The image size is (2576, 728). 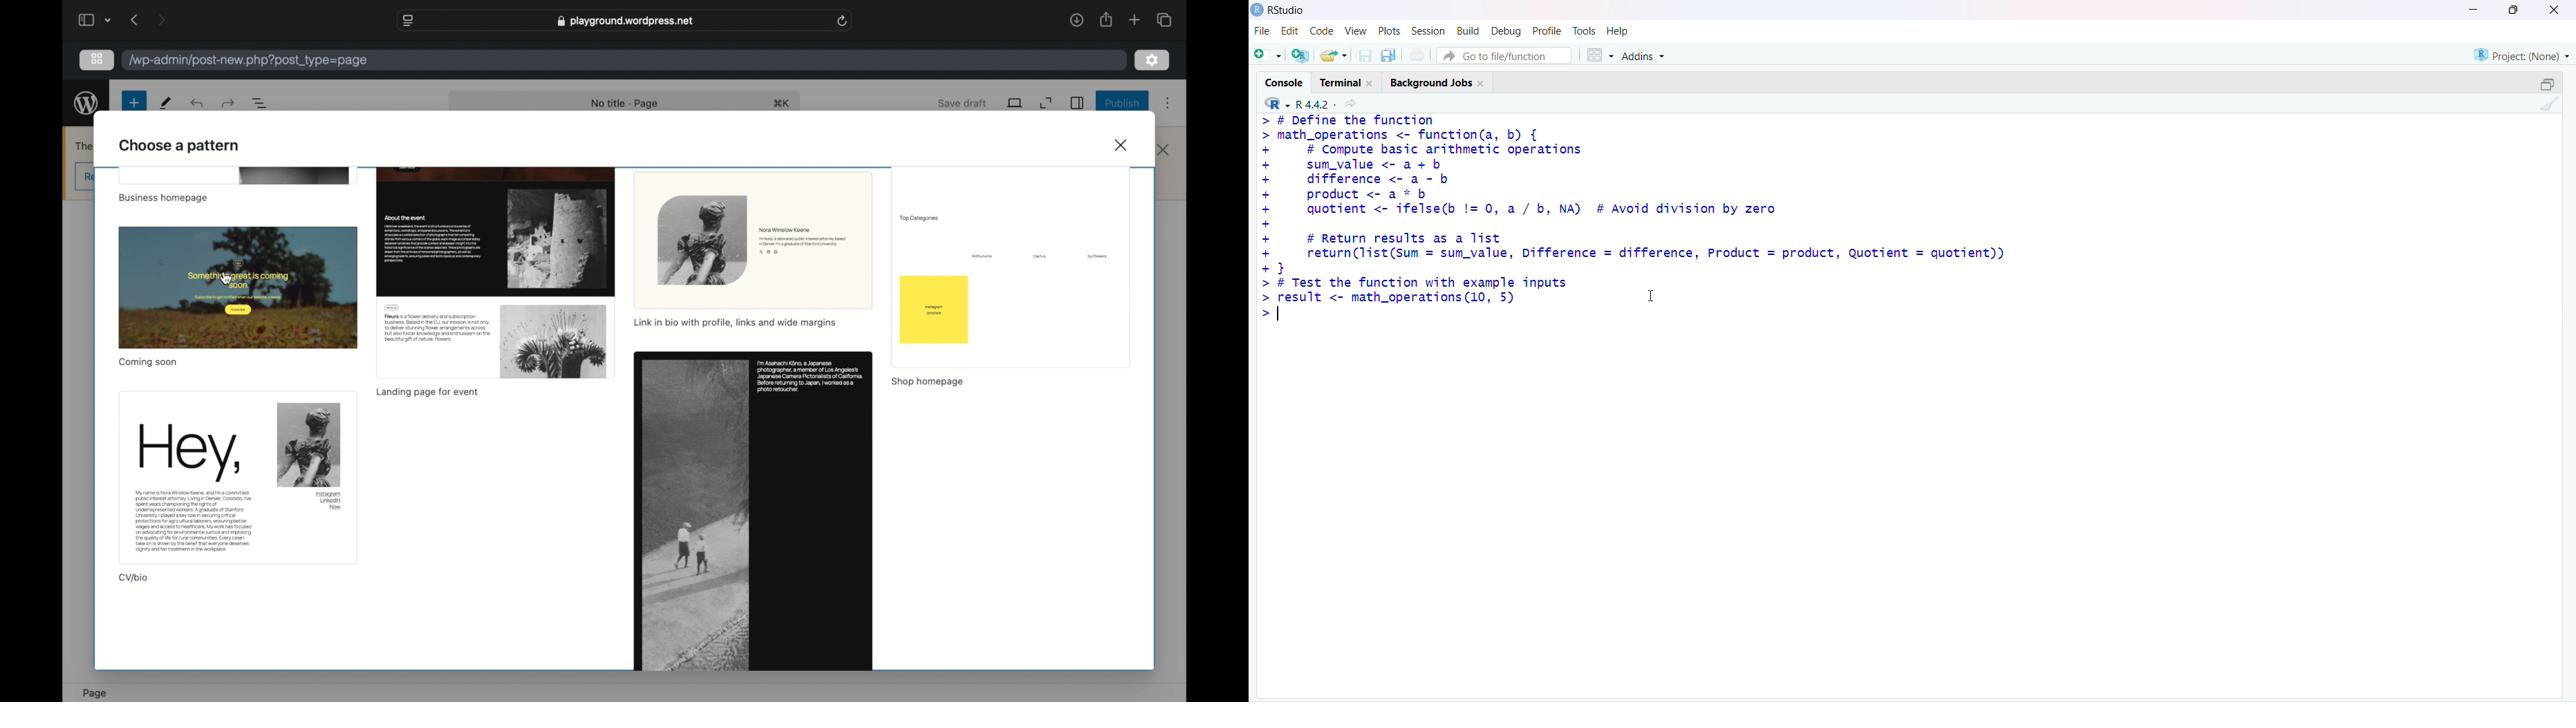 What do you see at coordinates (1388, 54) in the screenshot?
I see `Save all open documents (Ctrl + Alt + S)` at bounding box center [1388, 54].